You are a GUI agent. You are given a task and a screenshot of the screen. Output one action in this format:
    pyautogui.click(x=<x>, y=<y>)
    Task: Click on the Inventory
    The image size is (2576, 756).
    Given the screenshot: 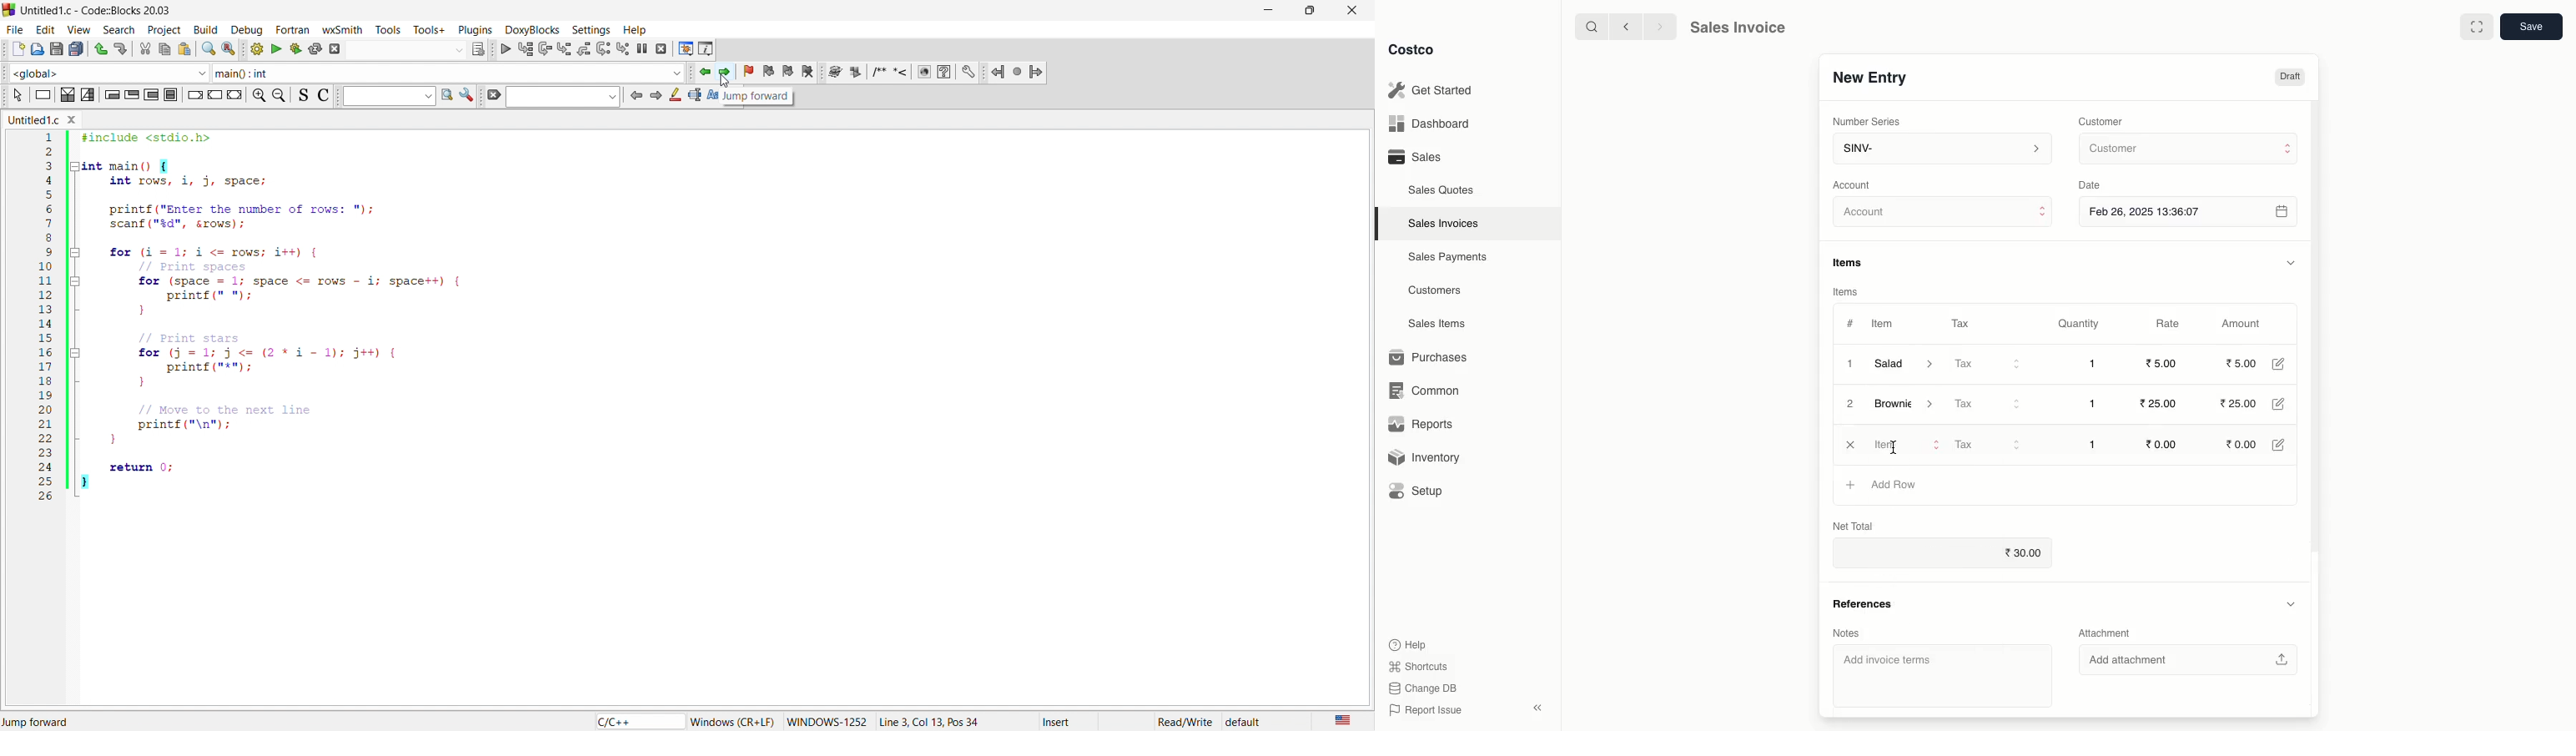 What is the action you would take?
    pyautogui.click(x=1427, y=456)
    